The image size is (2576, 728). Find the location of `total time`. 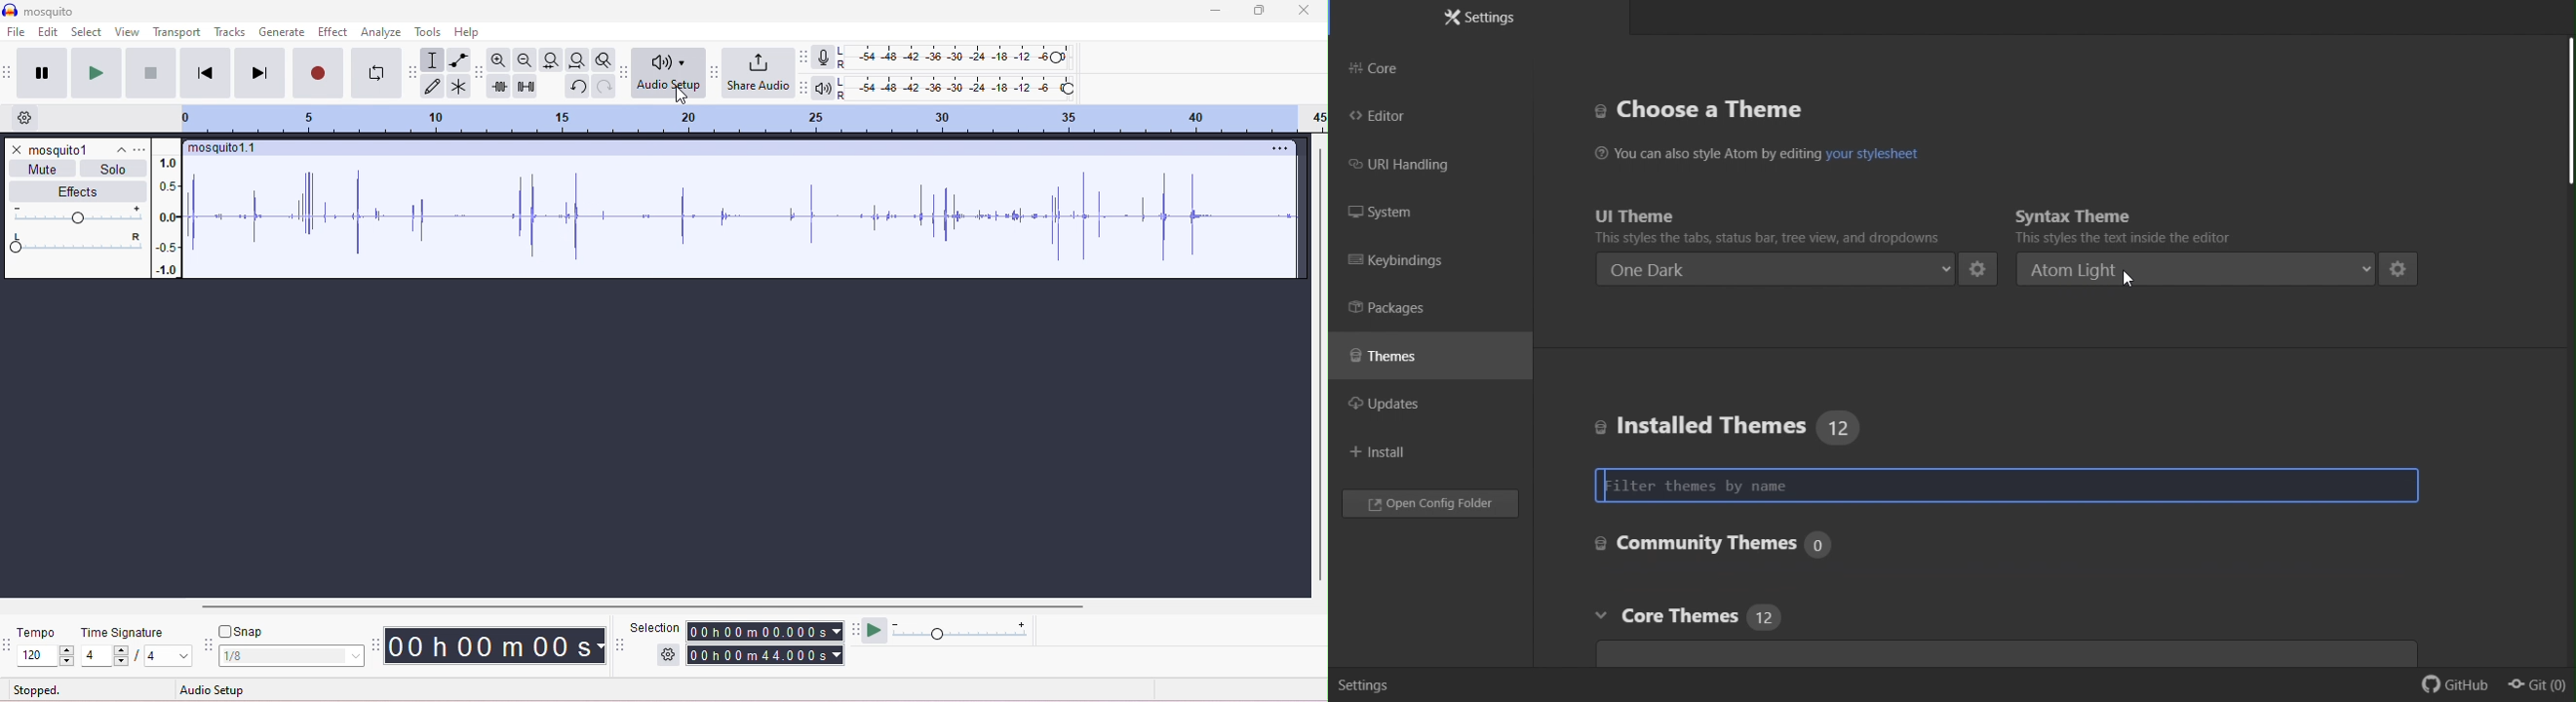

total time is located at coordinates (765, 655).